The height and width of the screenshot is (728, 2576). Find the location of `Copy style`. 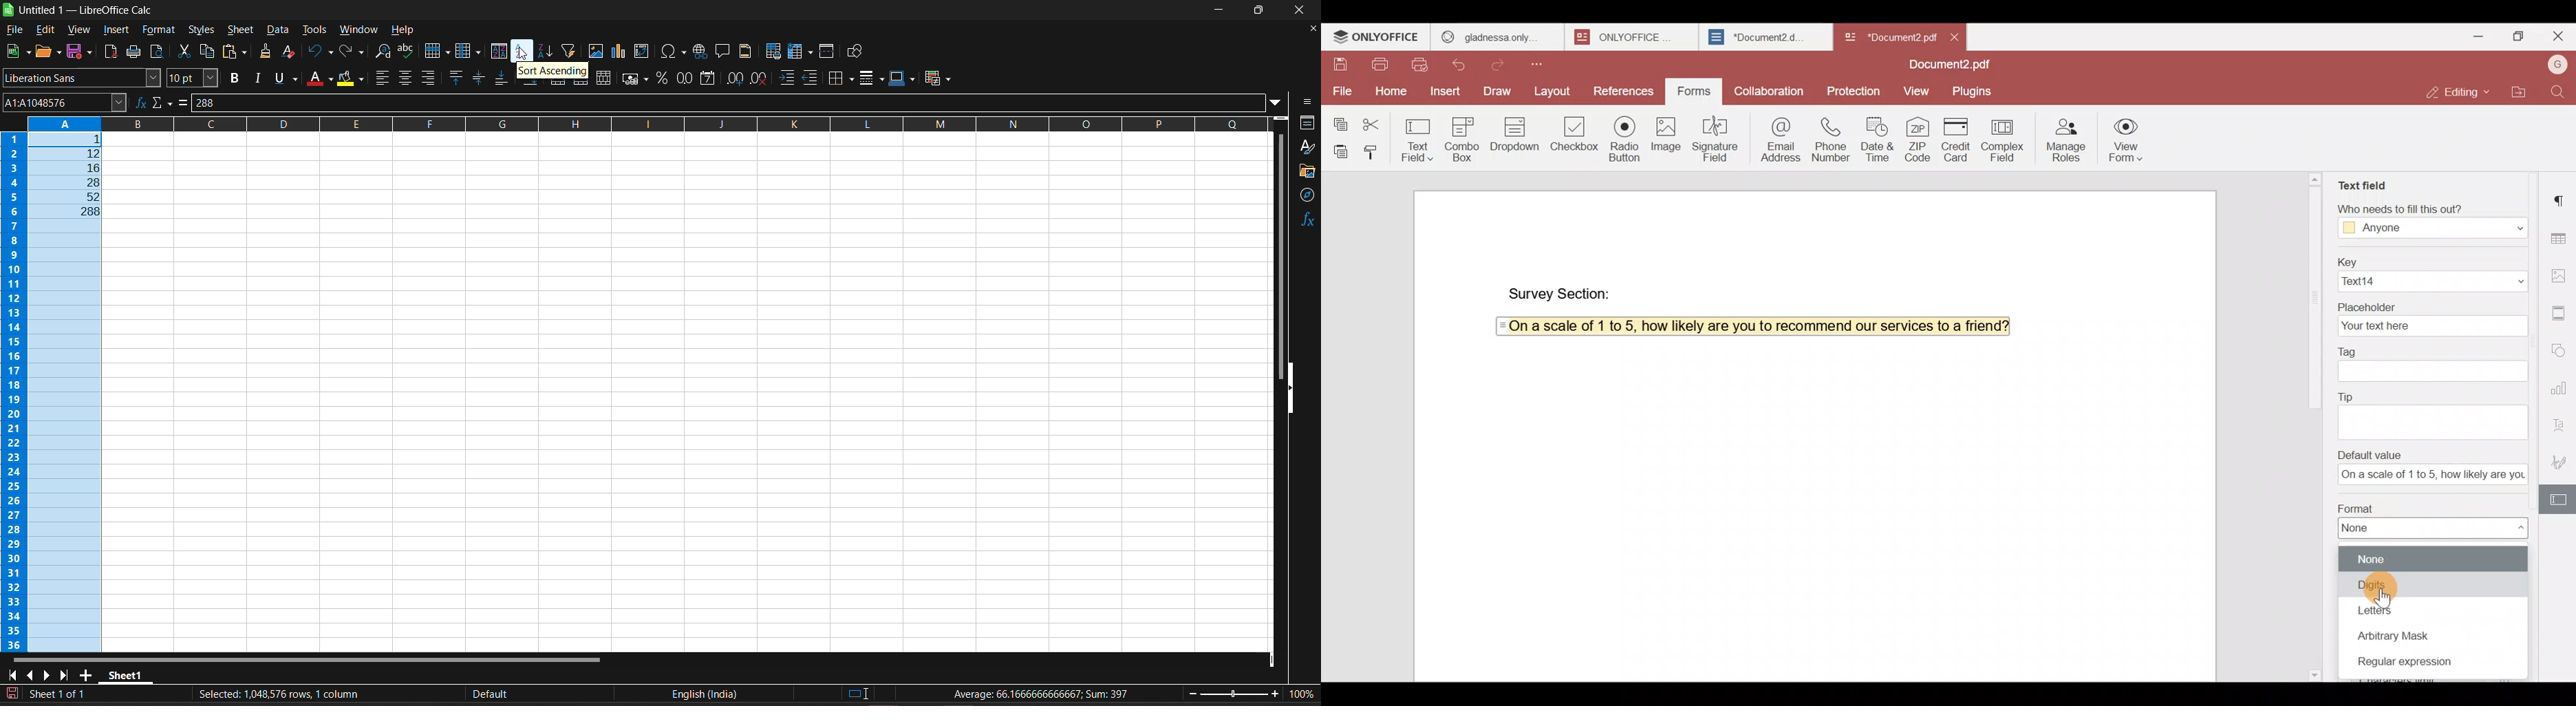

Copy style is located at coordinates (1372, 149).